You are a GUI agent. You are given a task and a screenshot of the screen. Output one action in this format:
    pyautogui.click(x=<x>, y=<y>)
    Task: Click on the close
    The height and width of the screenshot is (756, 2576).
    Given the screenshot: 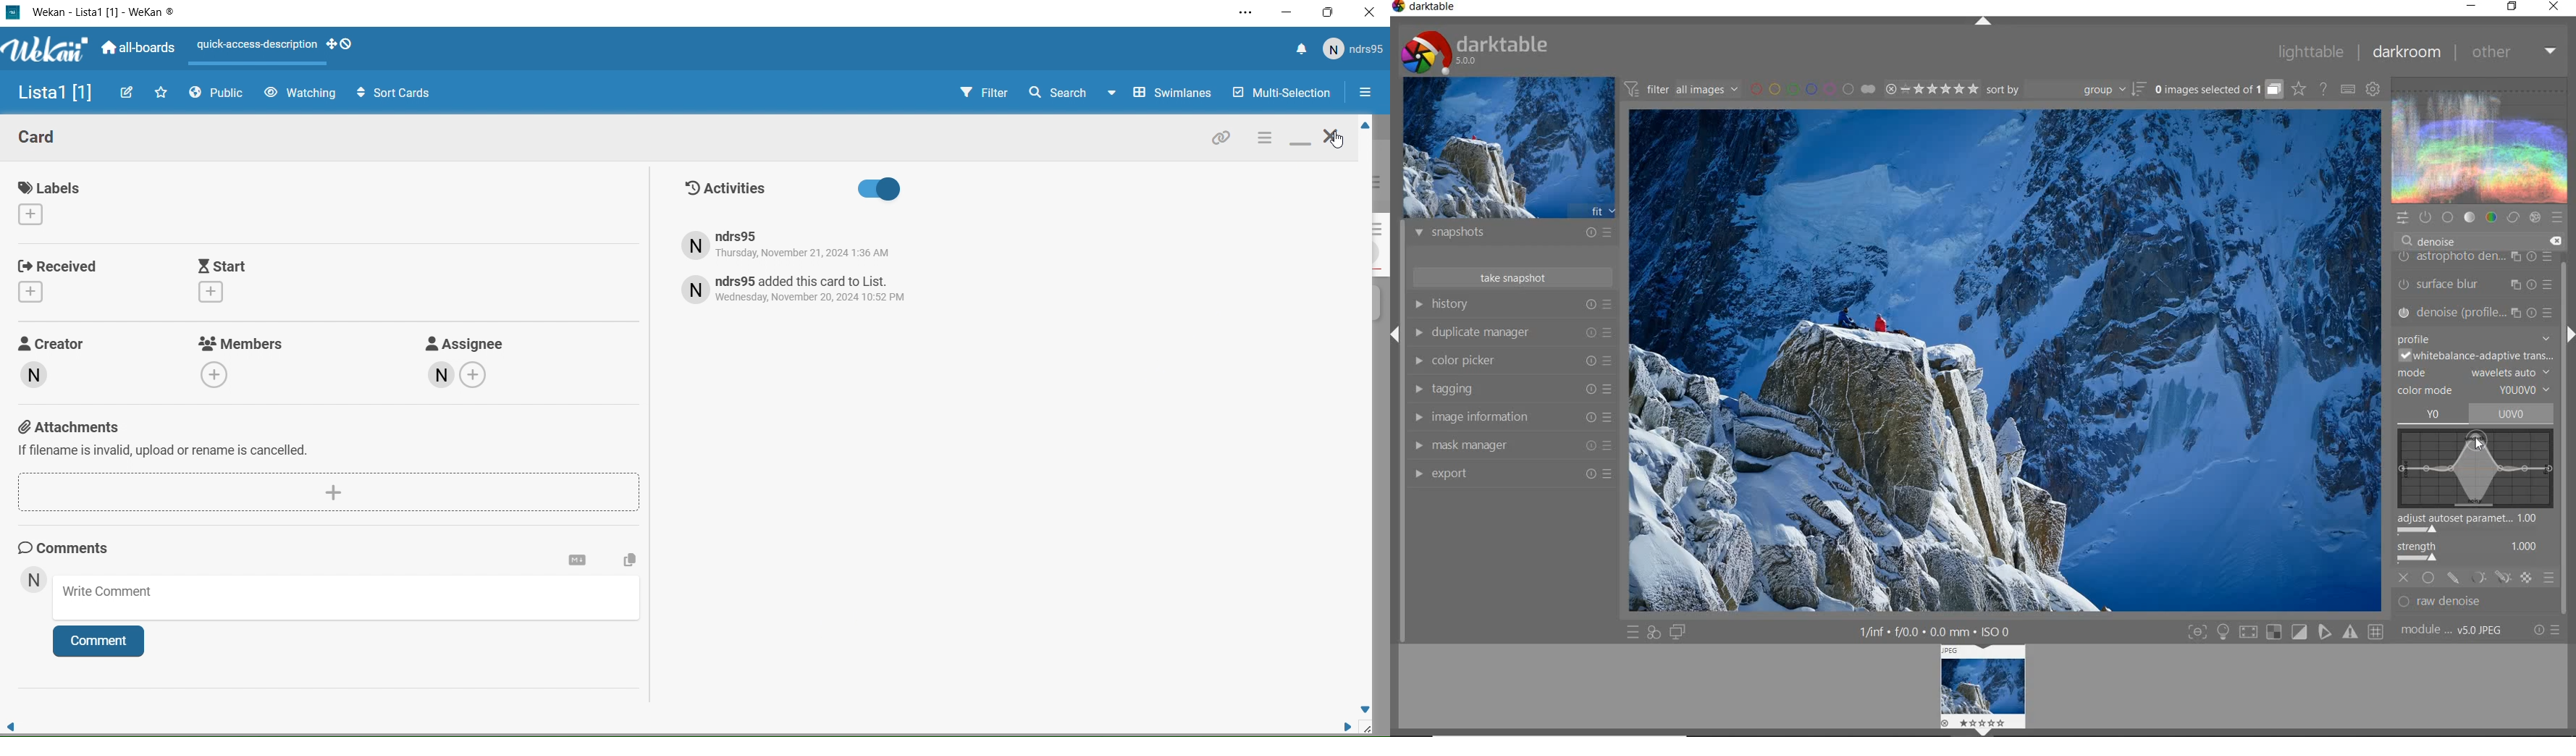 What is the action you would take?
    pyautogui.click(x=2554, y=7)
    